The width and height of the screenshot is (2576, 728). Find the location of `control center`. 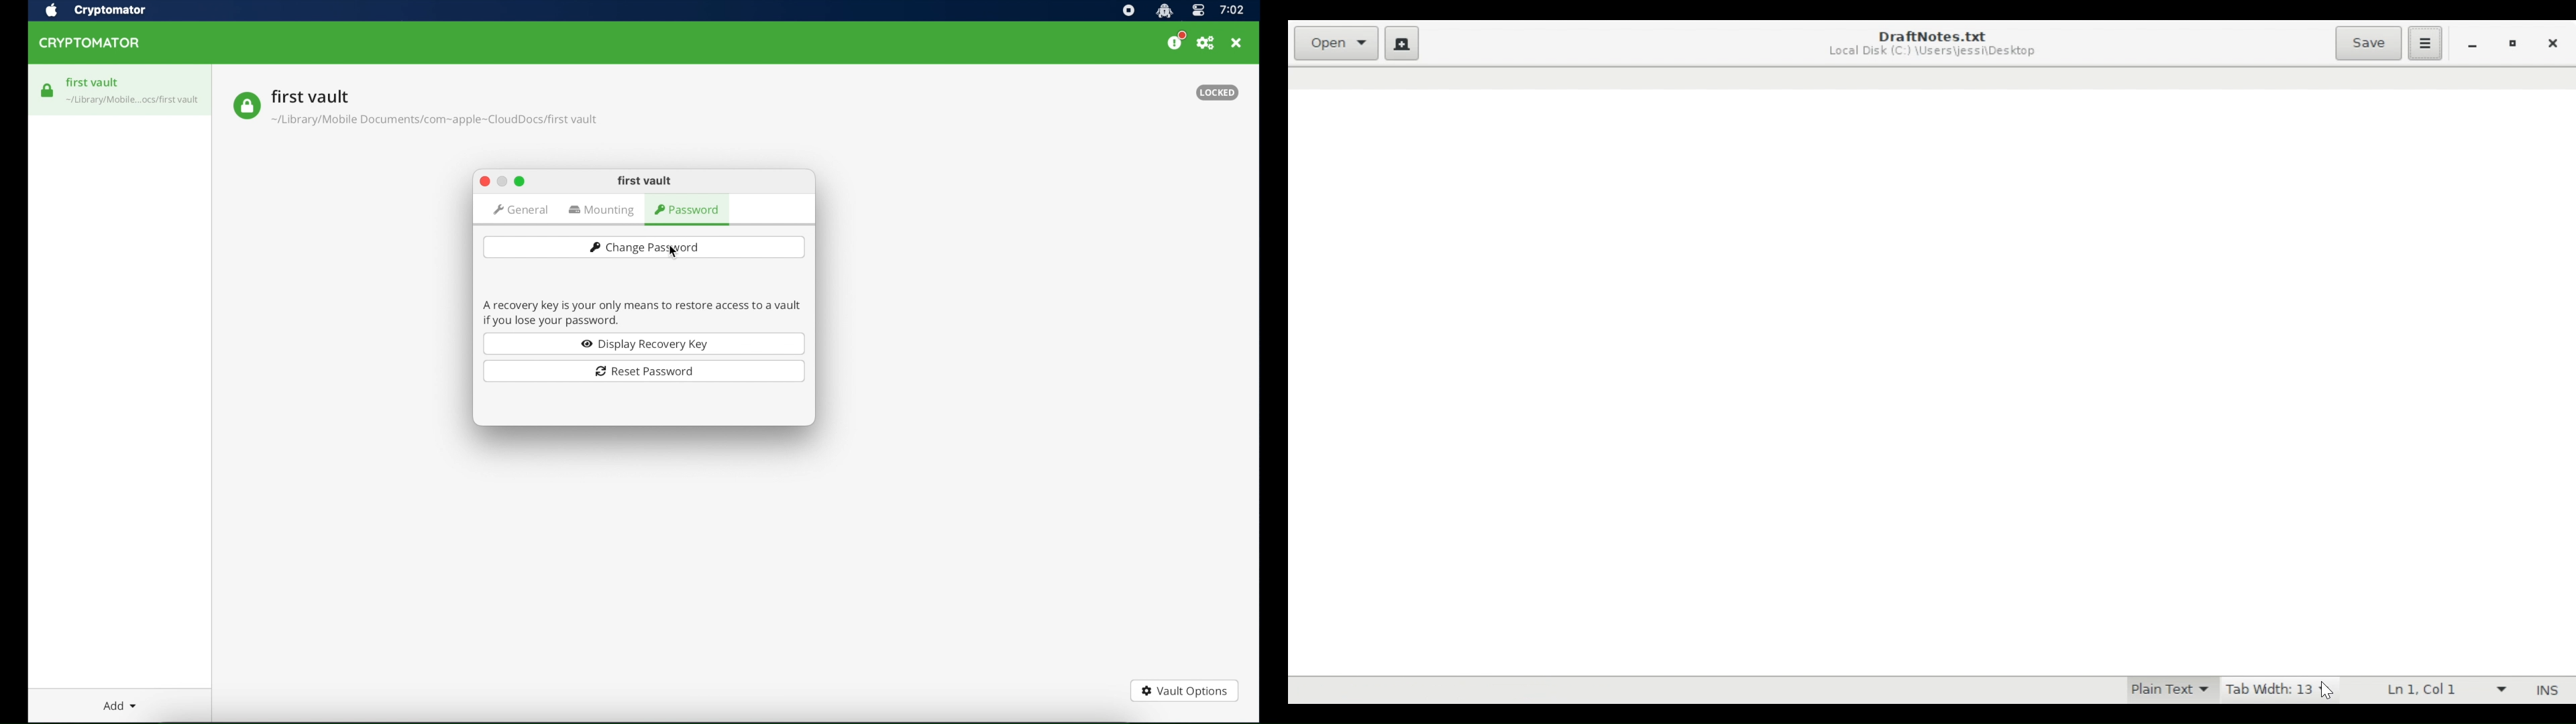

control center is located at coordinates (1197, 11).